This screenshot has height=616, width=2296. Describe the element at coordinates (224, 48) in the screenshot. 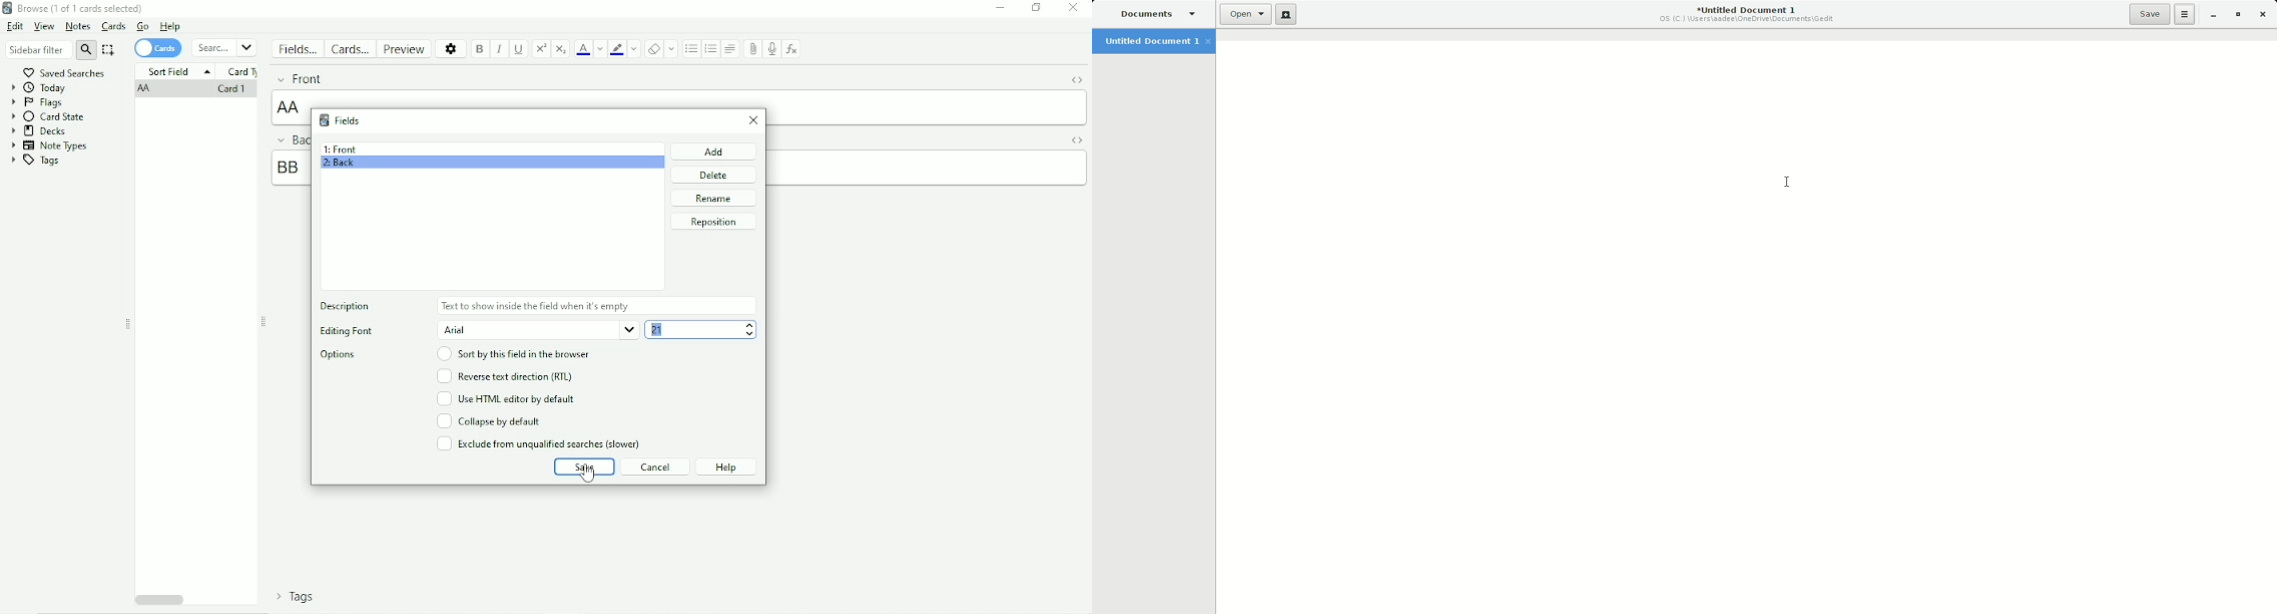

I see `Search` at that location.